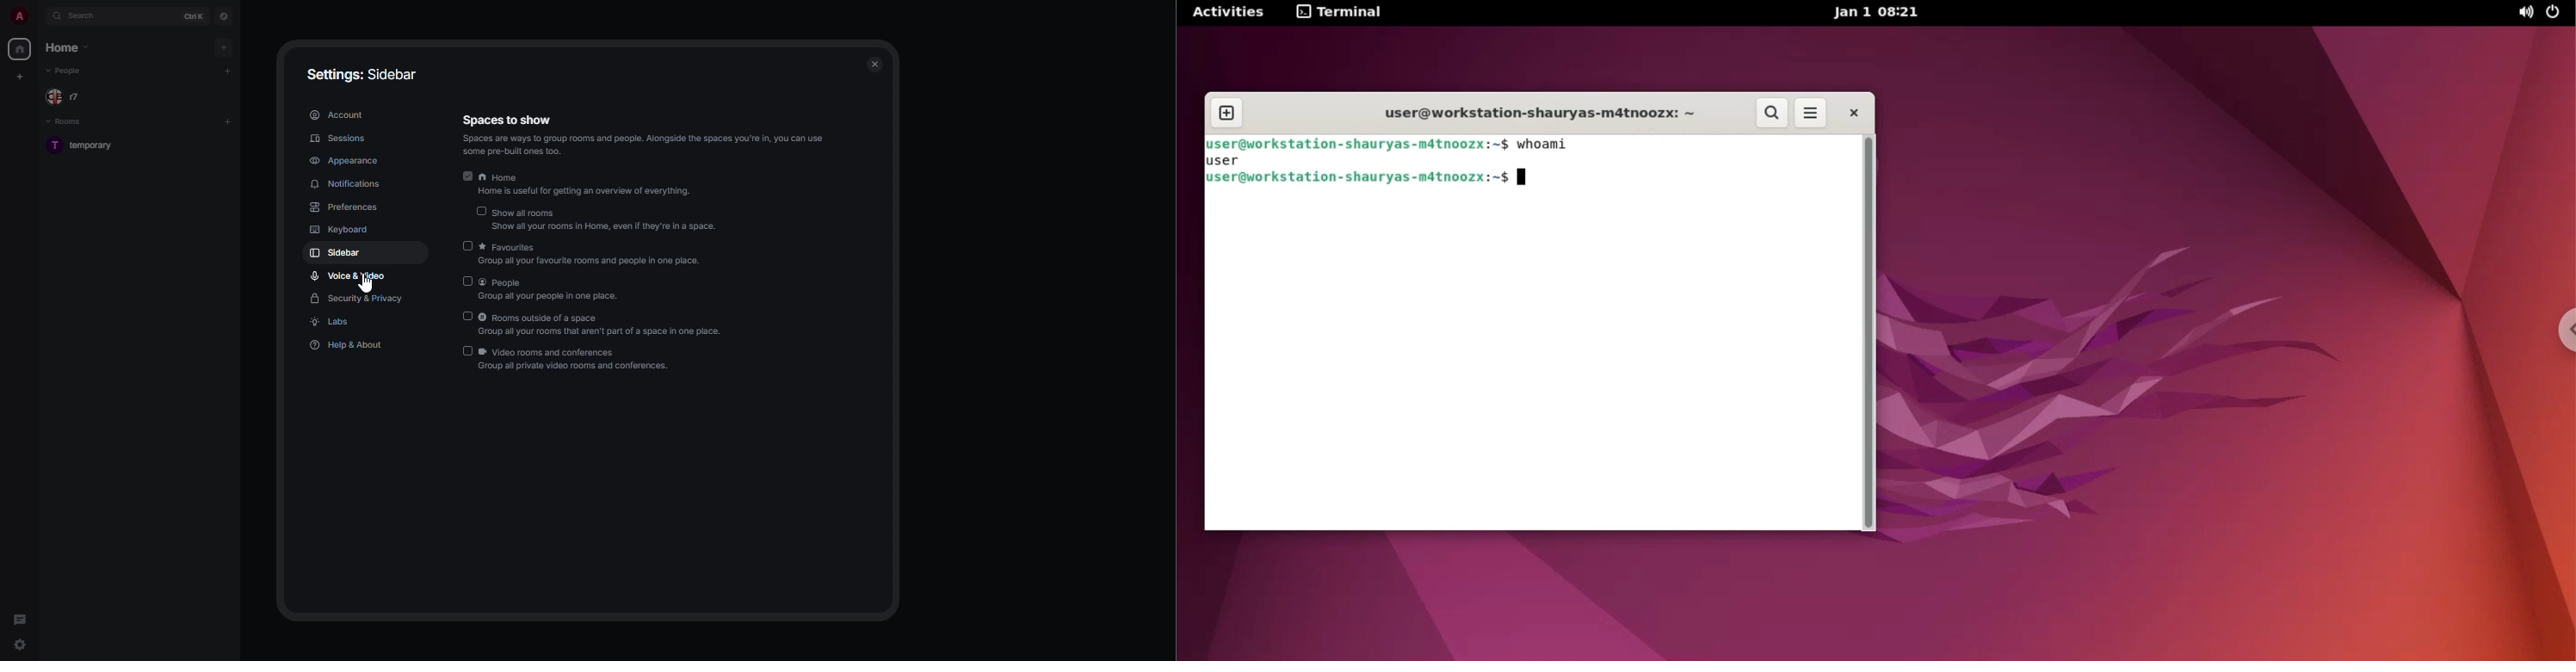 The height and width of the screenshot is (672, 2576). I want to click on Home is useful for getting an overview of everything., so click(598, 192).